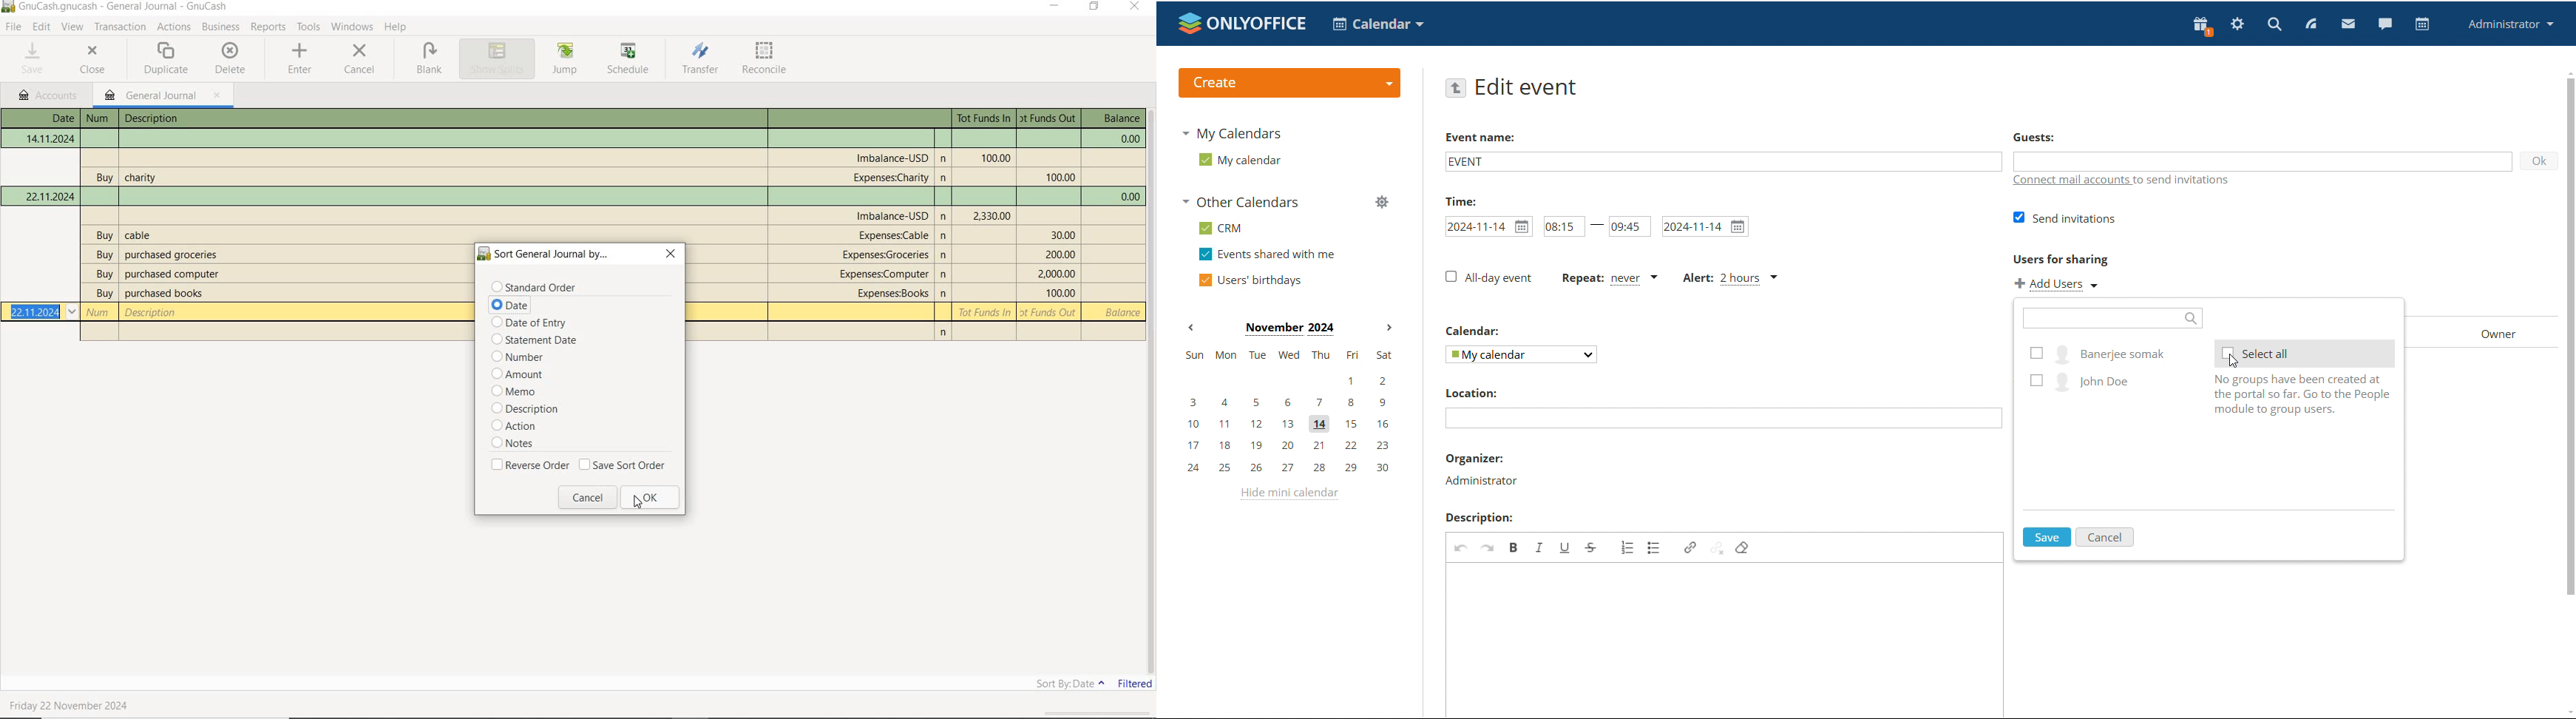 Image resolution: width=2576 pixels, height=728 pixels. What do you see at coordinates (511, 306) in the screenshot?
I see `date` at bounding box center [511, 306].